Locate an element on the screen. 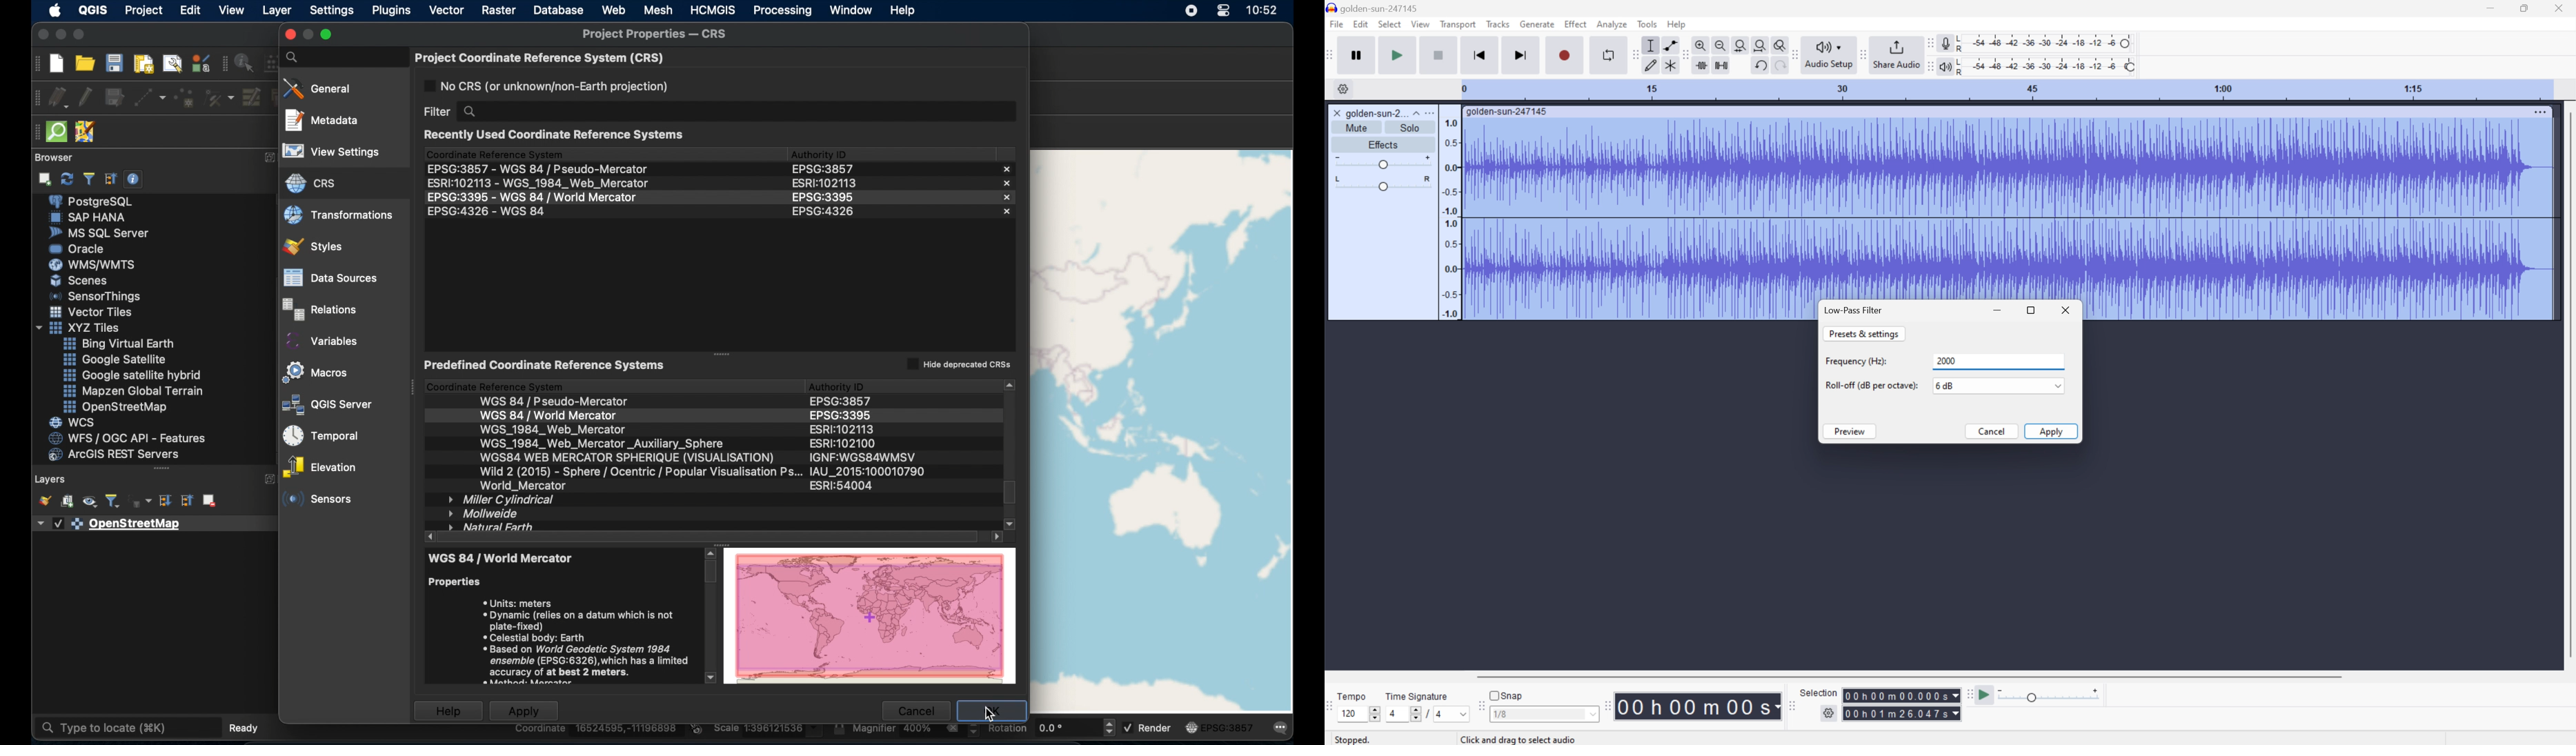  1/8 is located at coordinates (1544, 713).